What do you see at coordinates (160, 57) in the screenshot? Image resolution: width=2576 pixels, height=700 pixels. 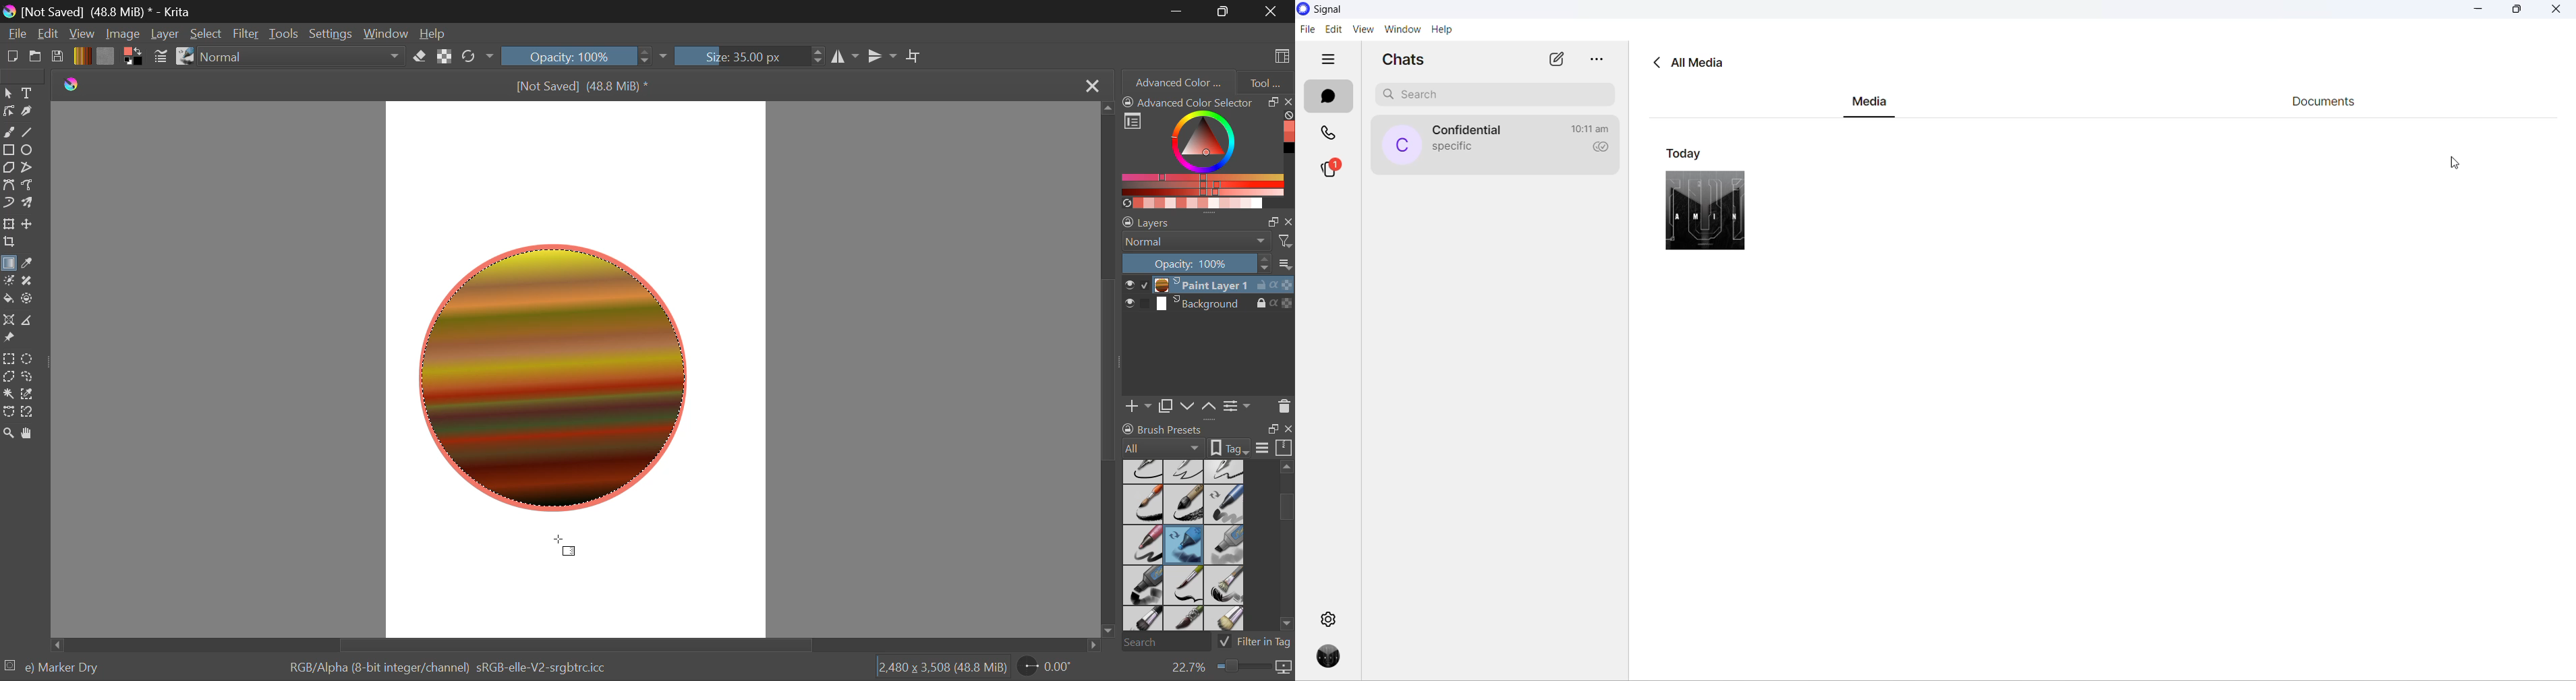 I see `Brush Settings` at bounding box center [160, 57].